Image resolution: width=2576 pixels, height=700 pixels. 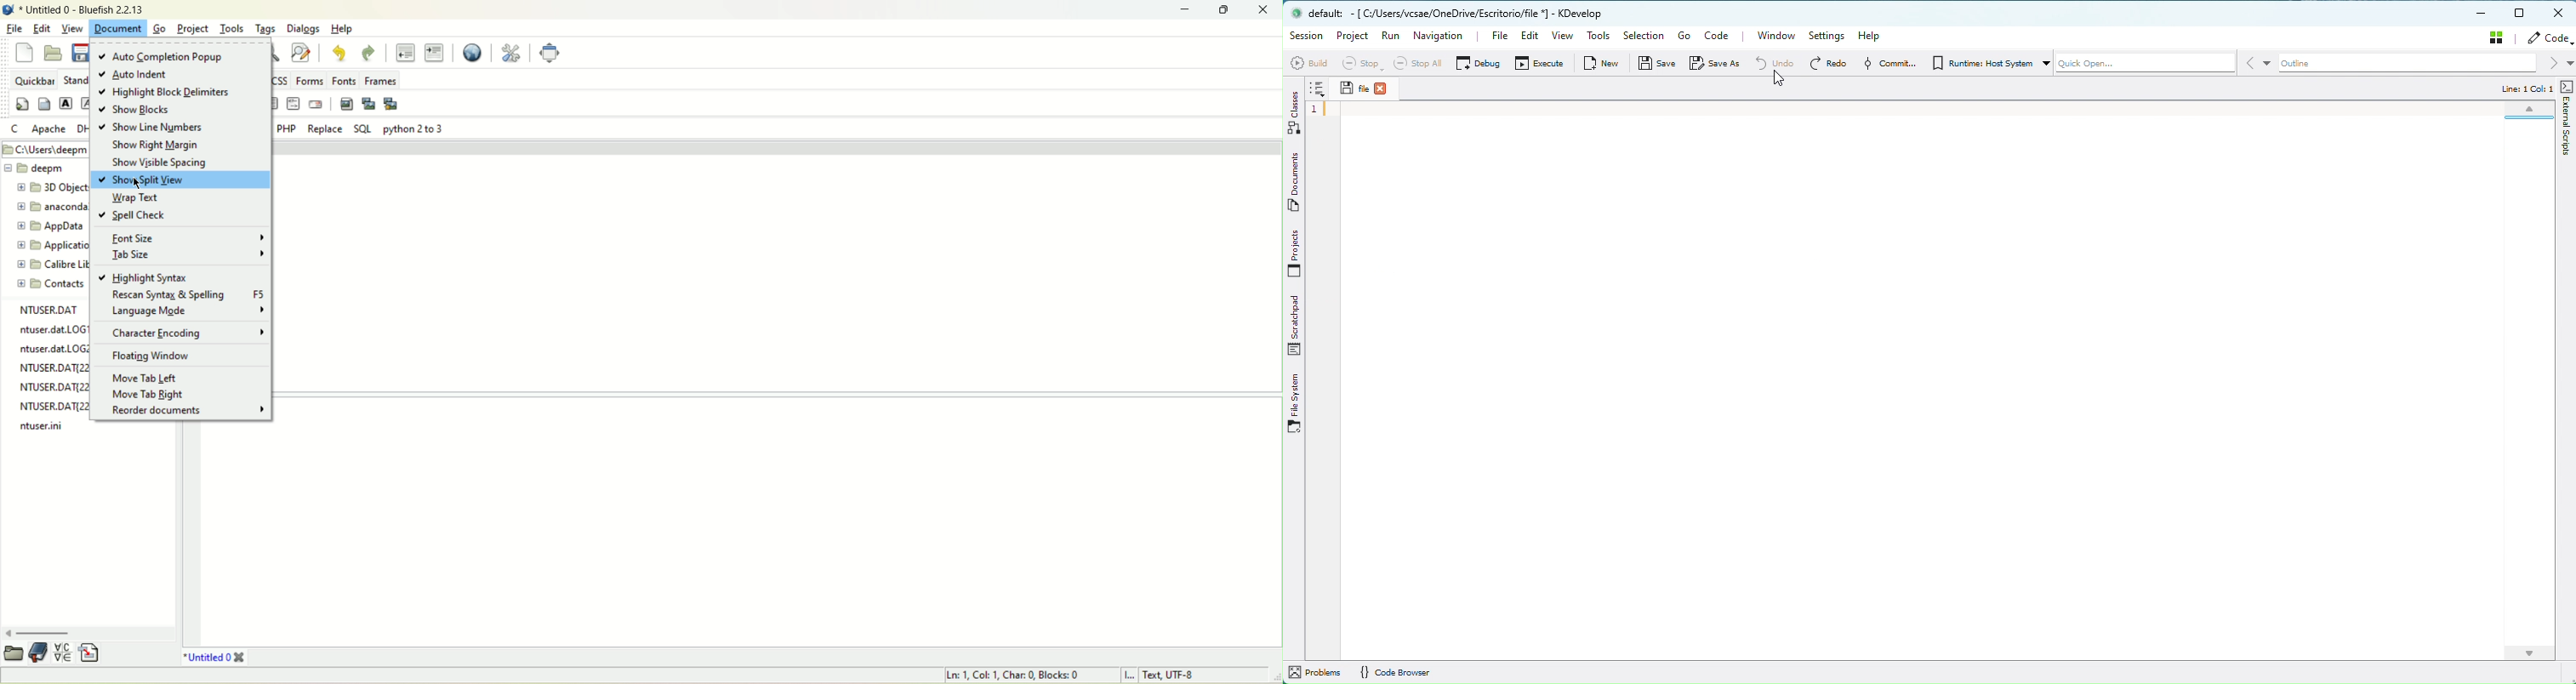 I want to click on view in browser, so click(x=474, y=52).